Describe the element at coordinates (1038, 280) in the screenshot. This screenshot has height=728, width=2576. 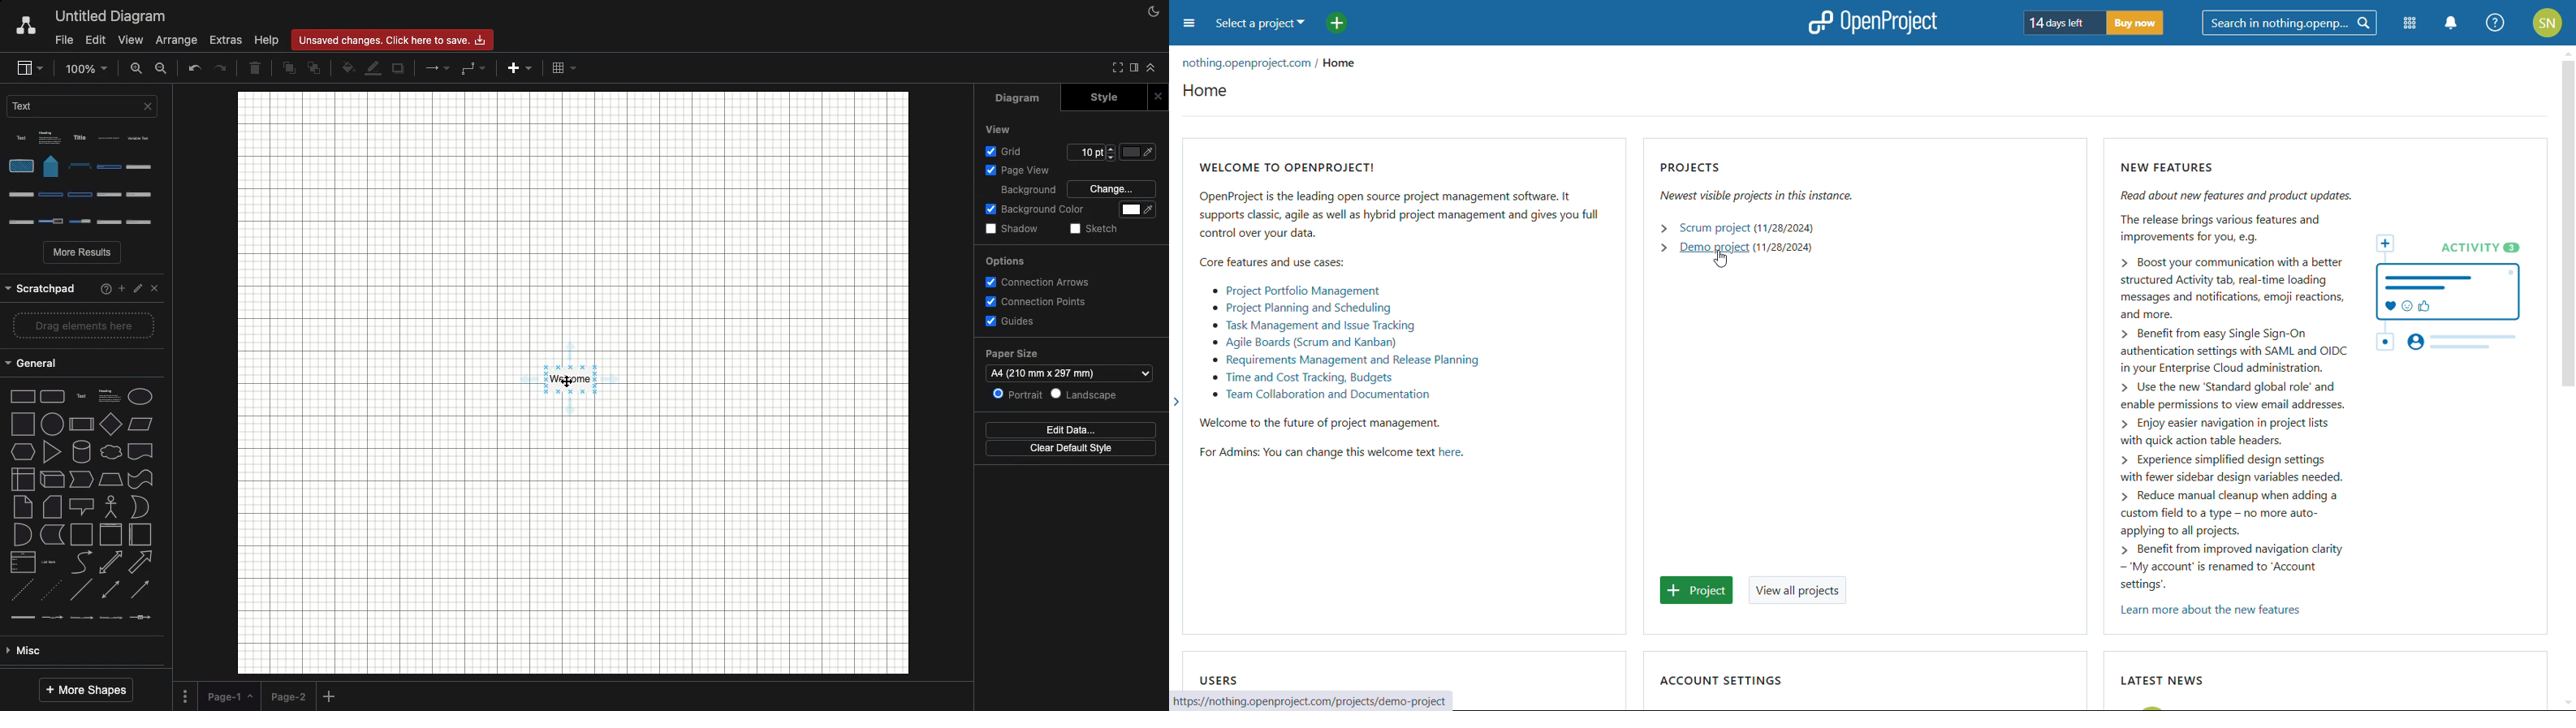
I see `connection arrows` at that location.